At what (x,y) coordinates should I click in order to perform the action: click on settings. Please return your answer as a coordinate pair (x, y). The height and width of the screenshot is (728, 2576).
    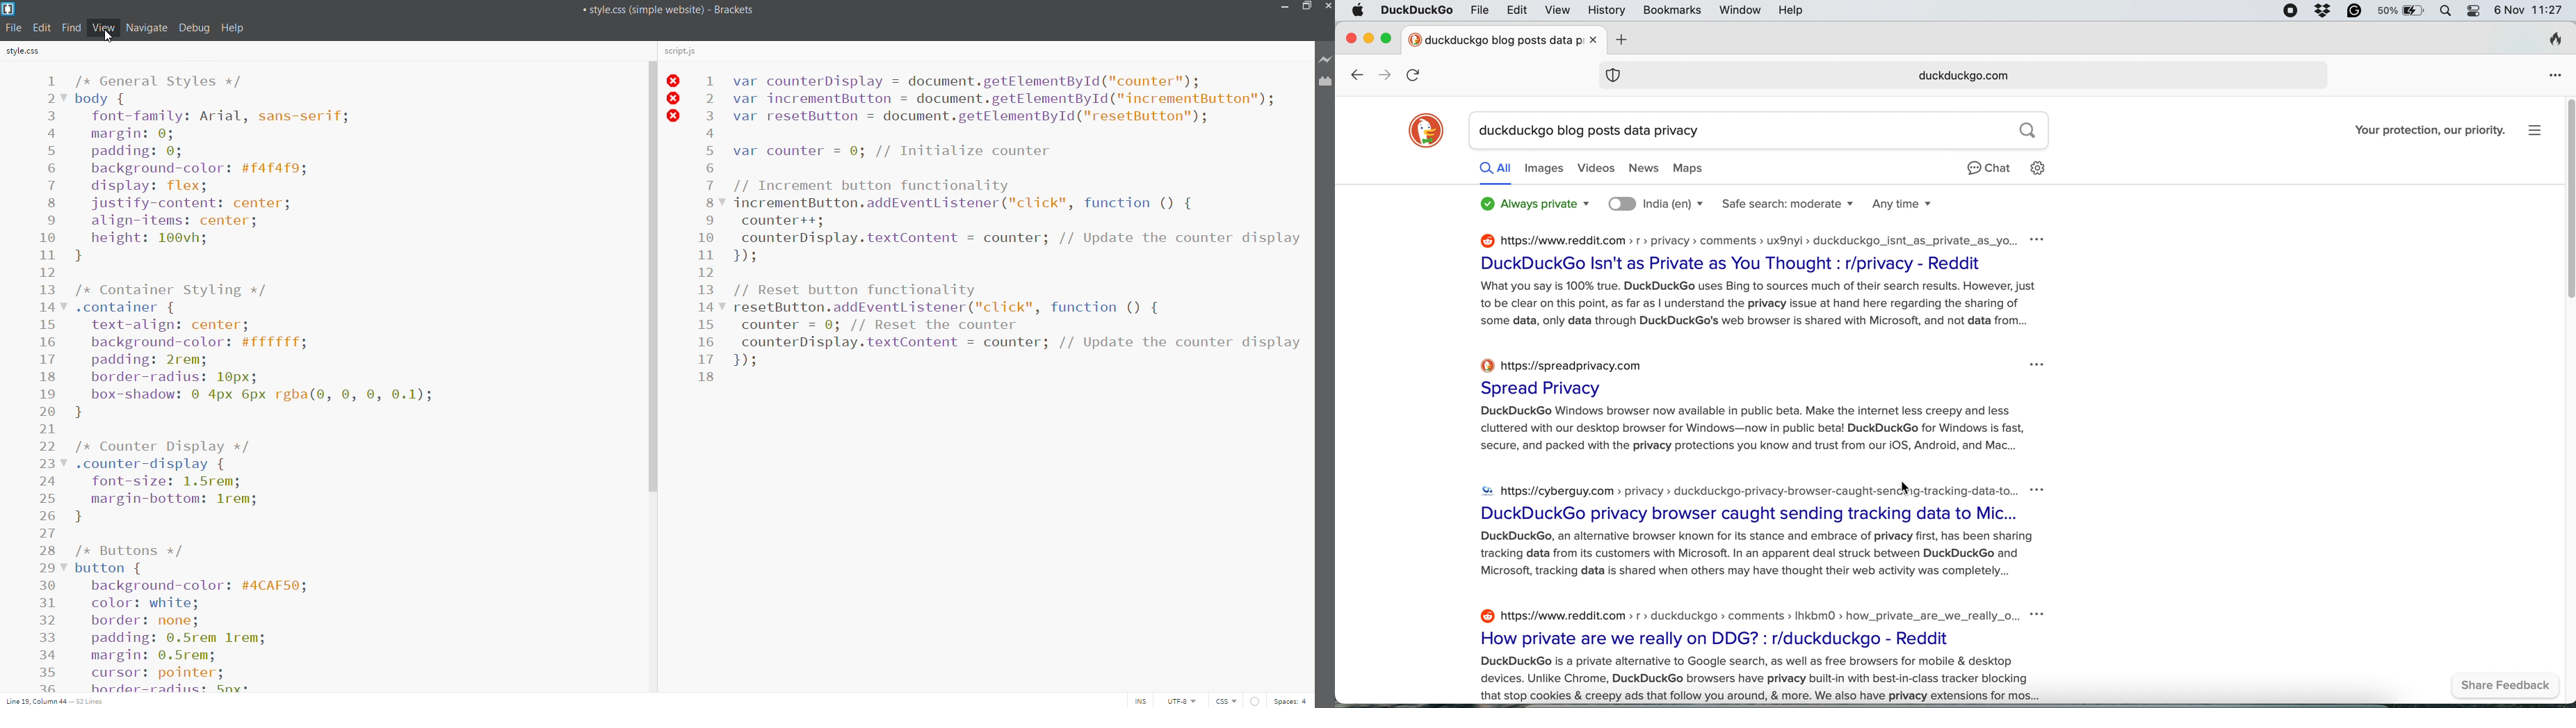
    Looking at the image, I should click on (2535, 129).